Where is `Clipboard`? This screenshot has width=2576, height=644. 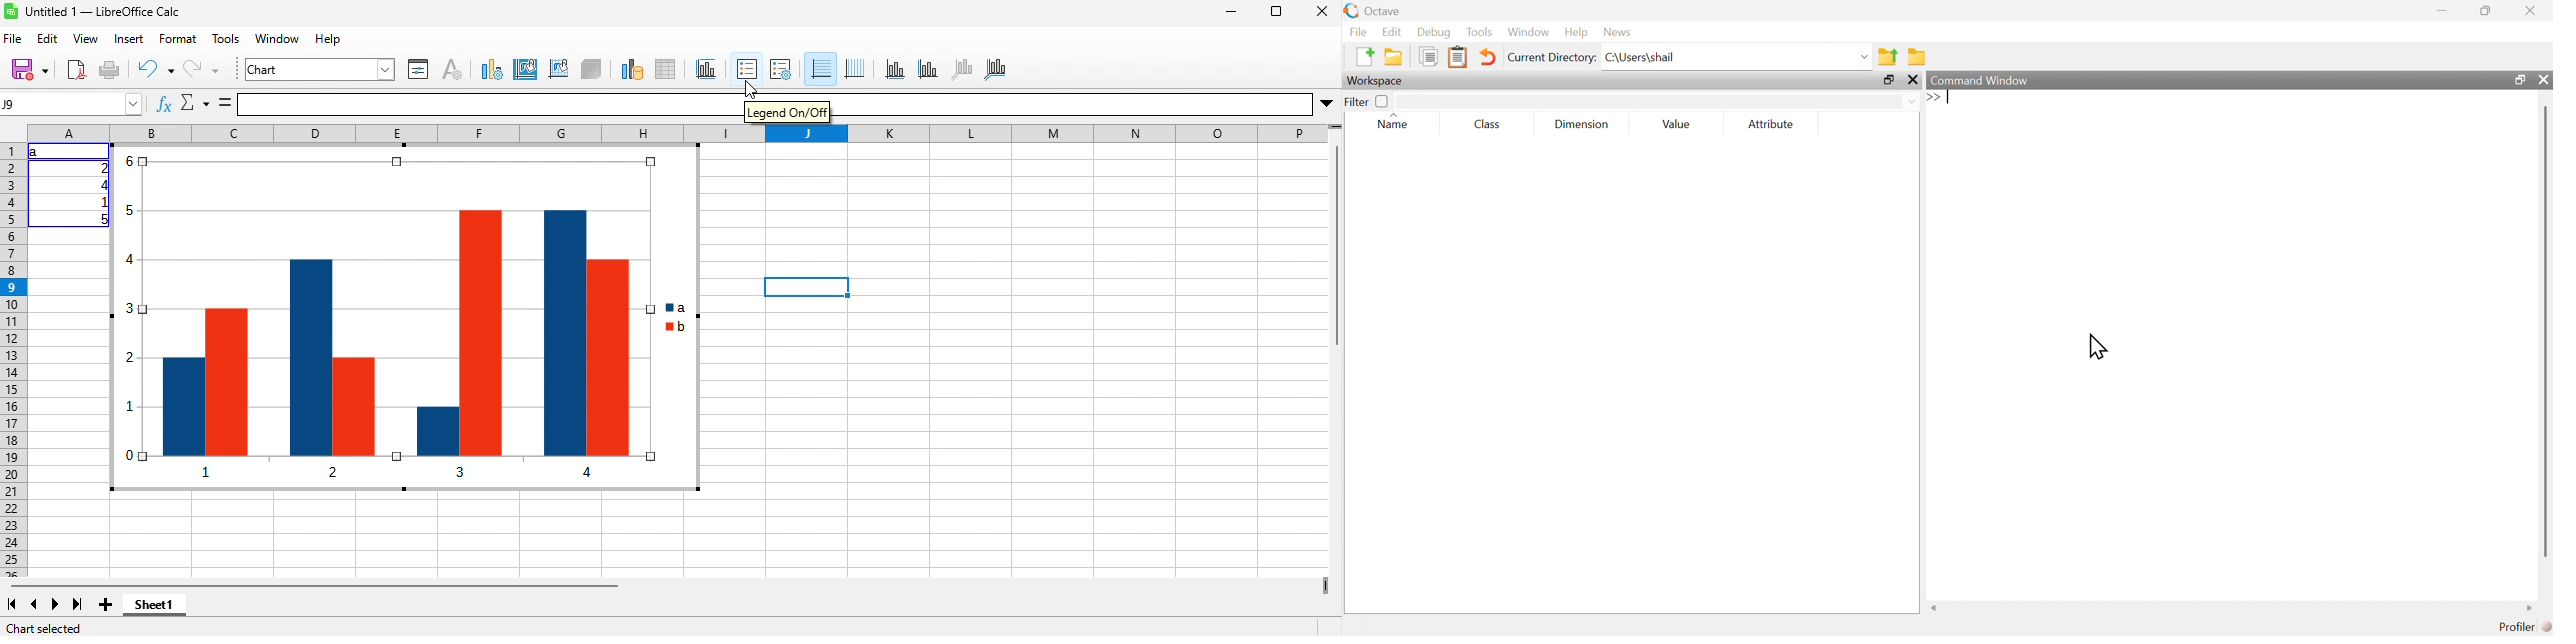
Clipboard is located at coordinates (1456, 57).